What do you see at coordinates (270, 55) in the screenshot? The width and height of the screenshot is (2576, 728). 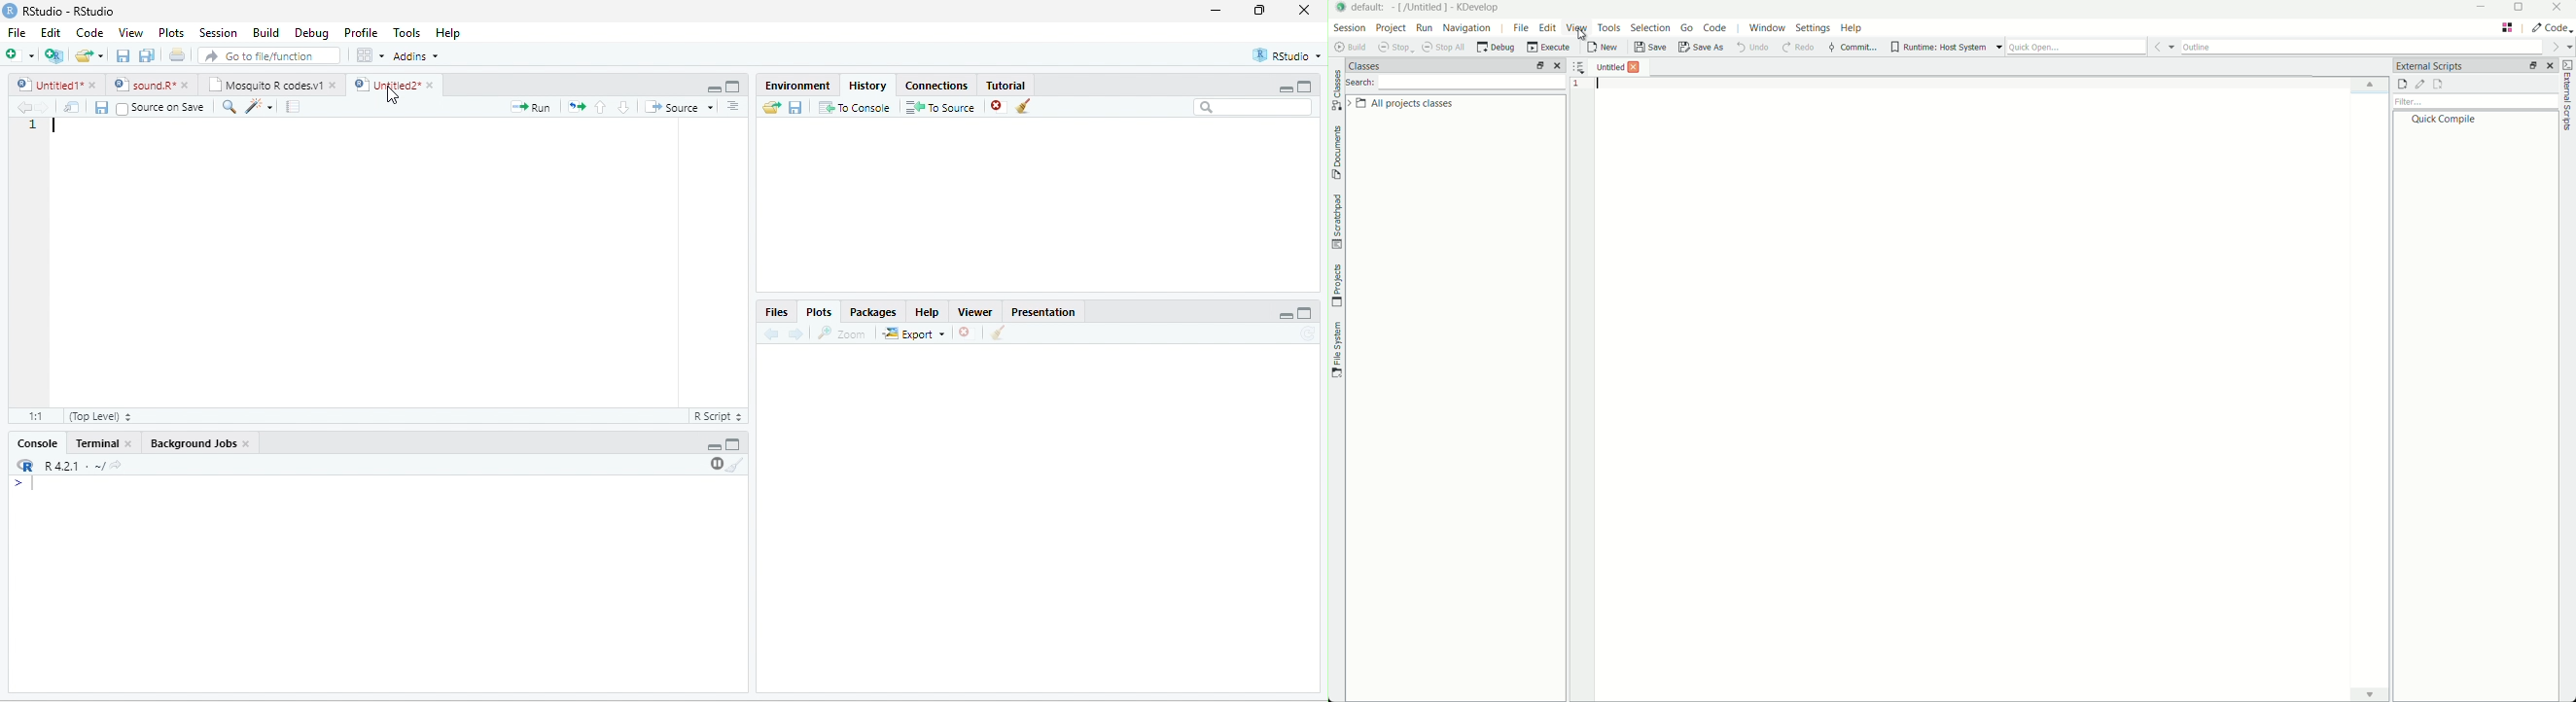 I see `search file` at bounding box center [270, 55].